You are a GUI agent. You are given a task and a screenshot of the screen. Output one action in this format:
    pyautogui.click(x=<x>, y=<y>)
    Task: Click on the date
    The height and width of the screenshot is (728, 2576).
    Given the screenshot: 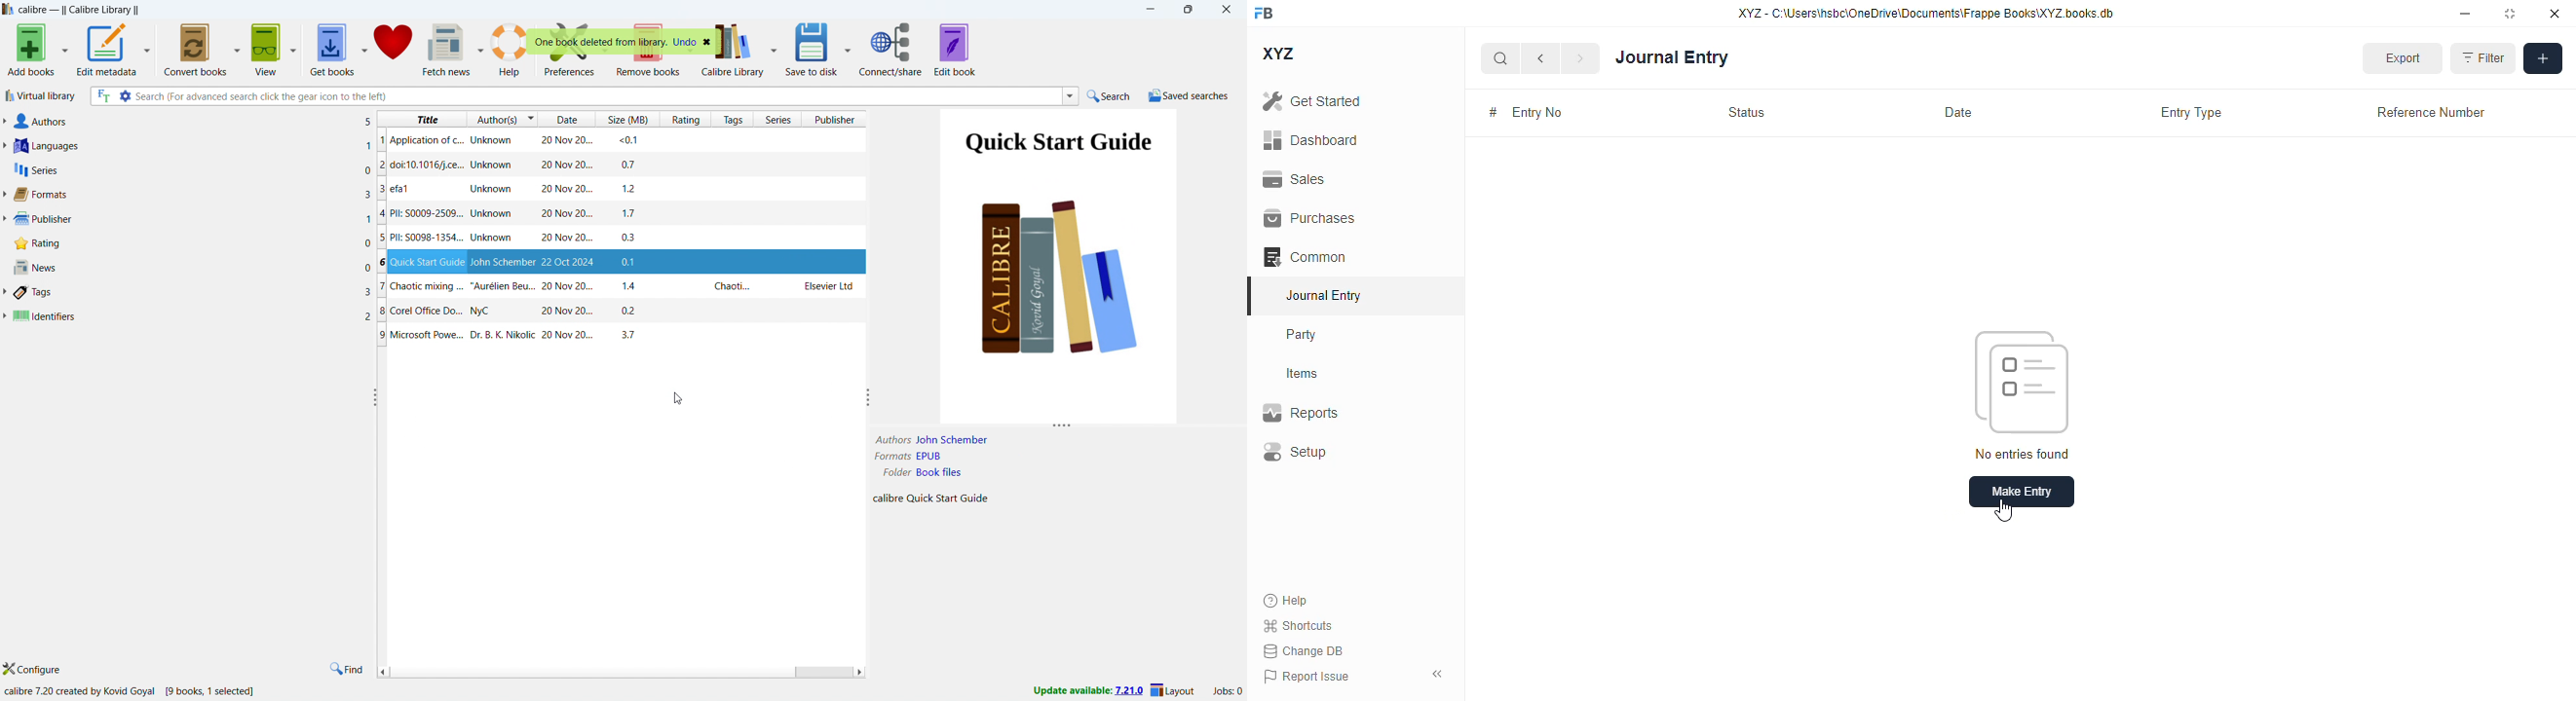 What is the action you would take?
    pyautogui.click(x=1958, y=112)
    